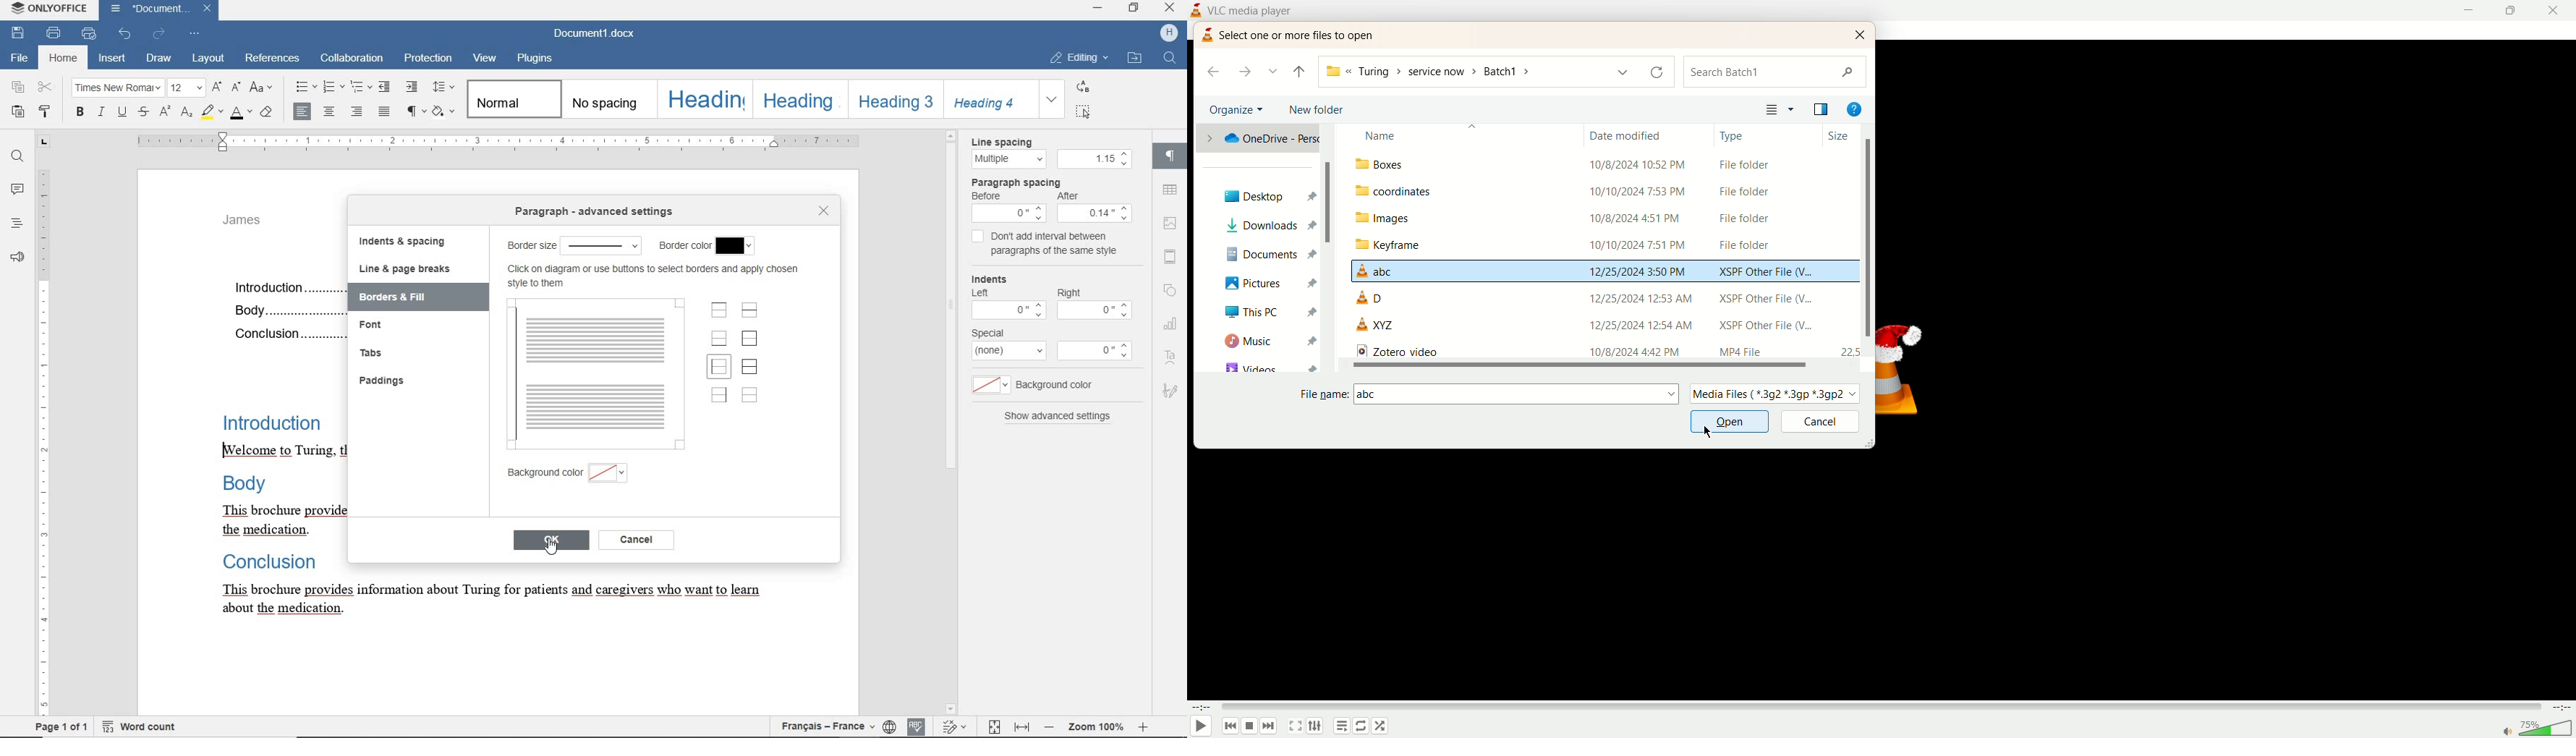 The image size is (2576, 756). I want to click on file, so click(1599, 298).